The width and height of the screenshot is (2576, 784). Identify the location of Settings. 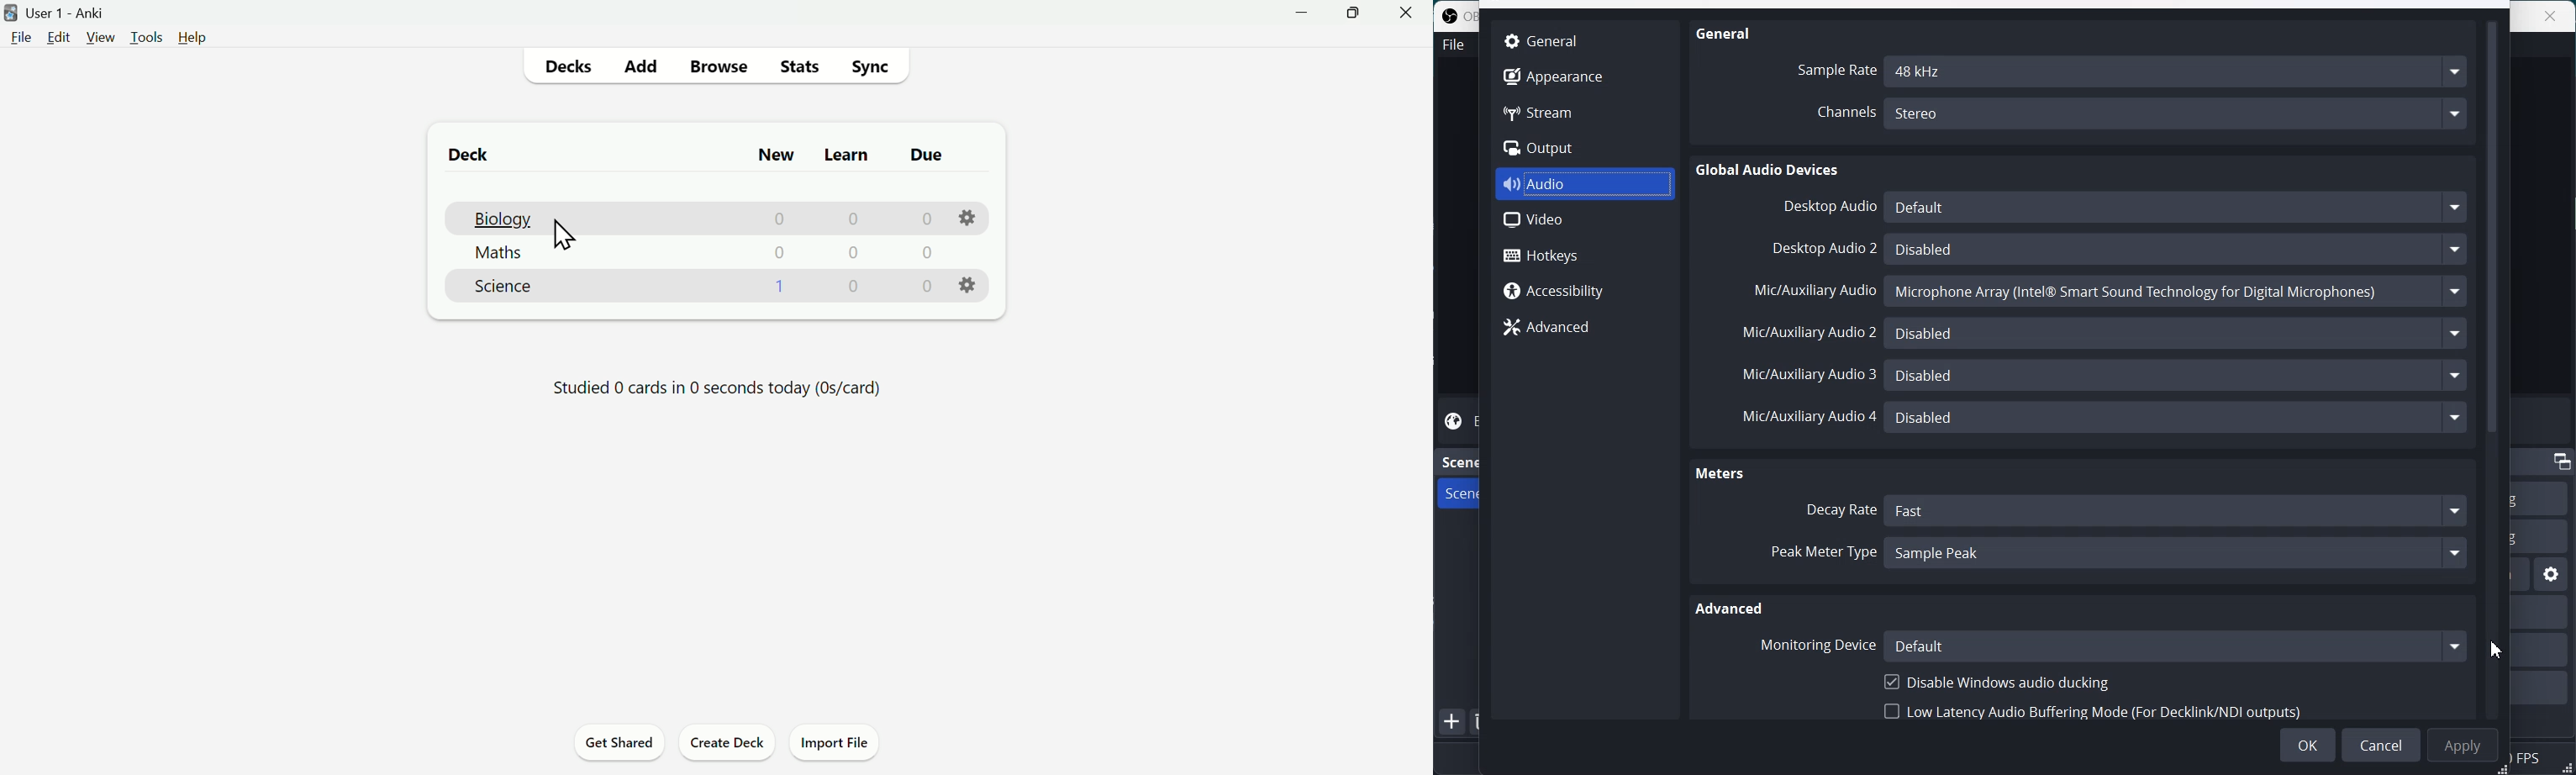
(971, 286).